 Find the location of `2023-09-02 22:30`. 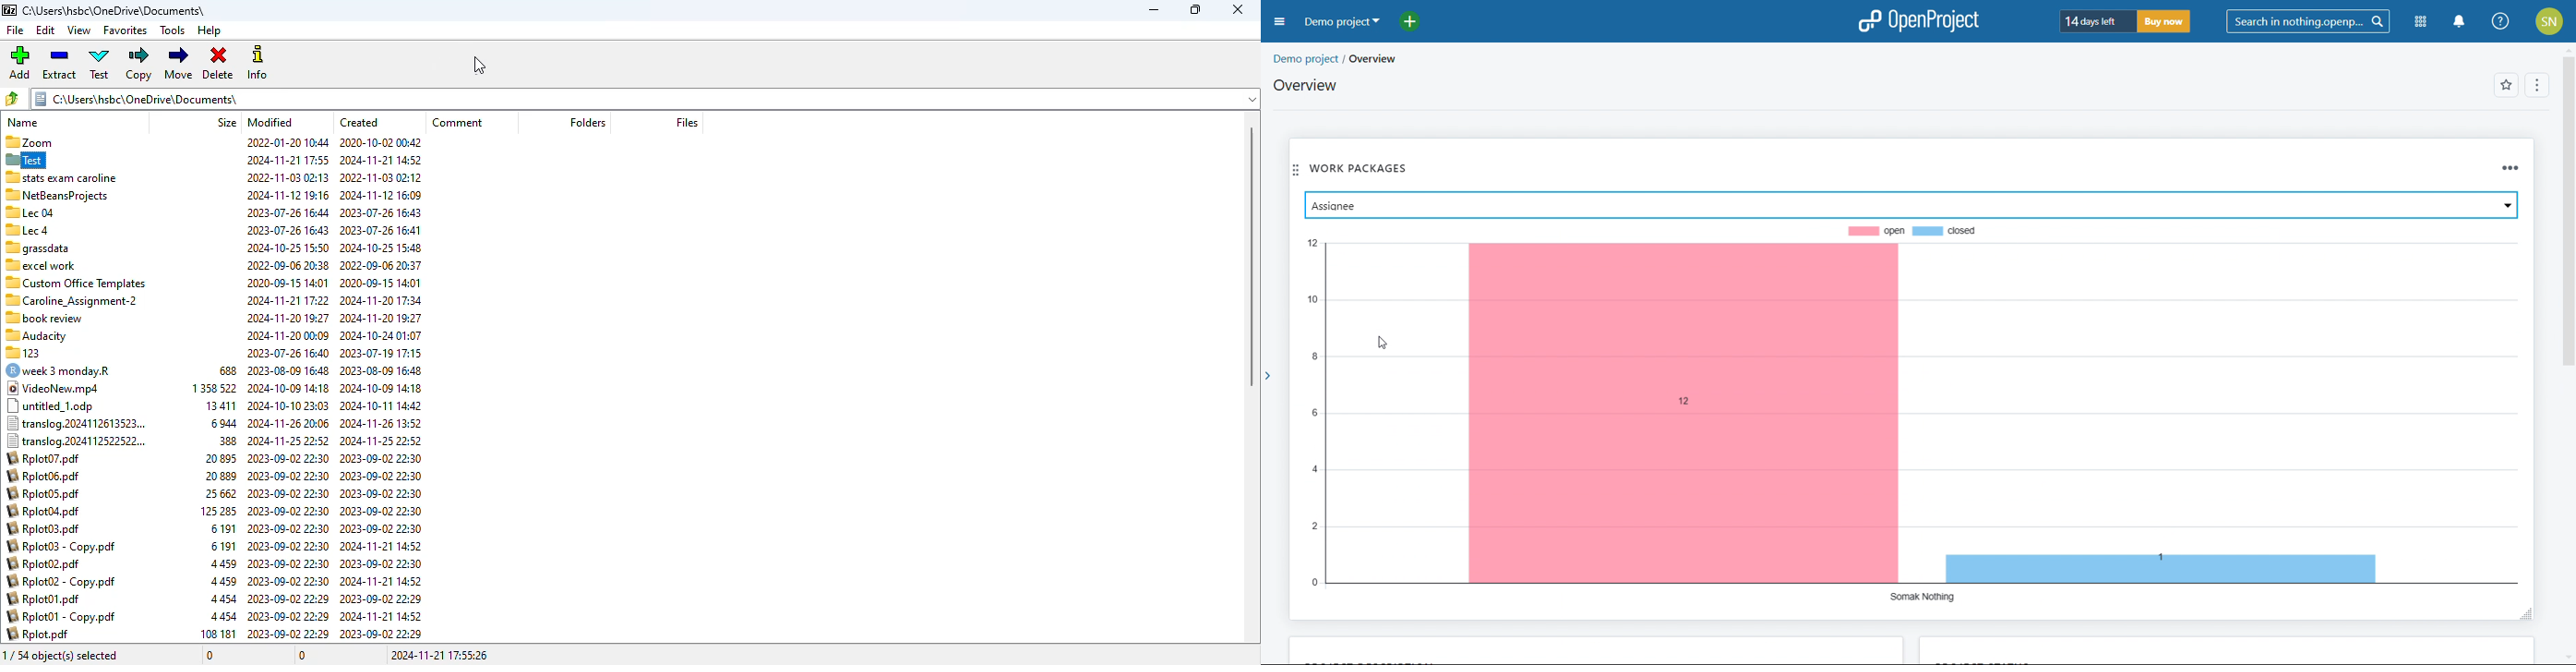

2023-09-02 22:30 is located at coordinates (289, 580).